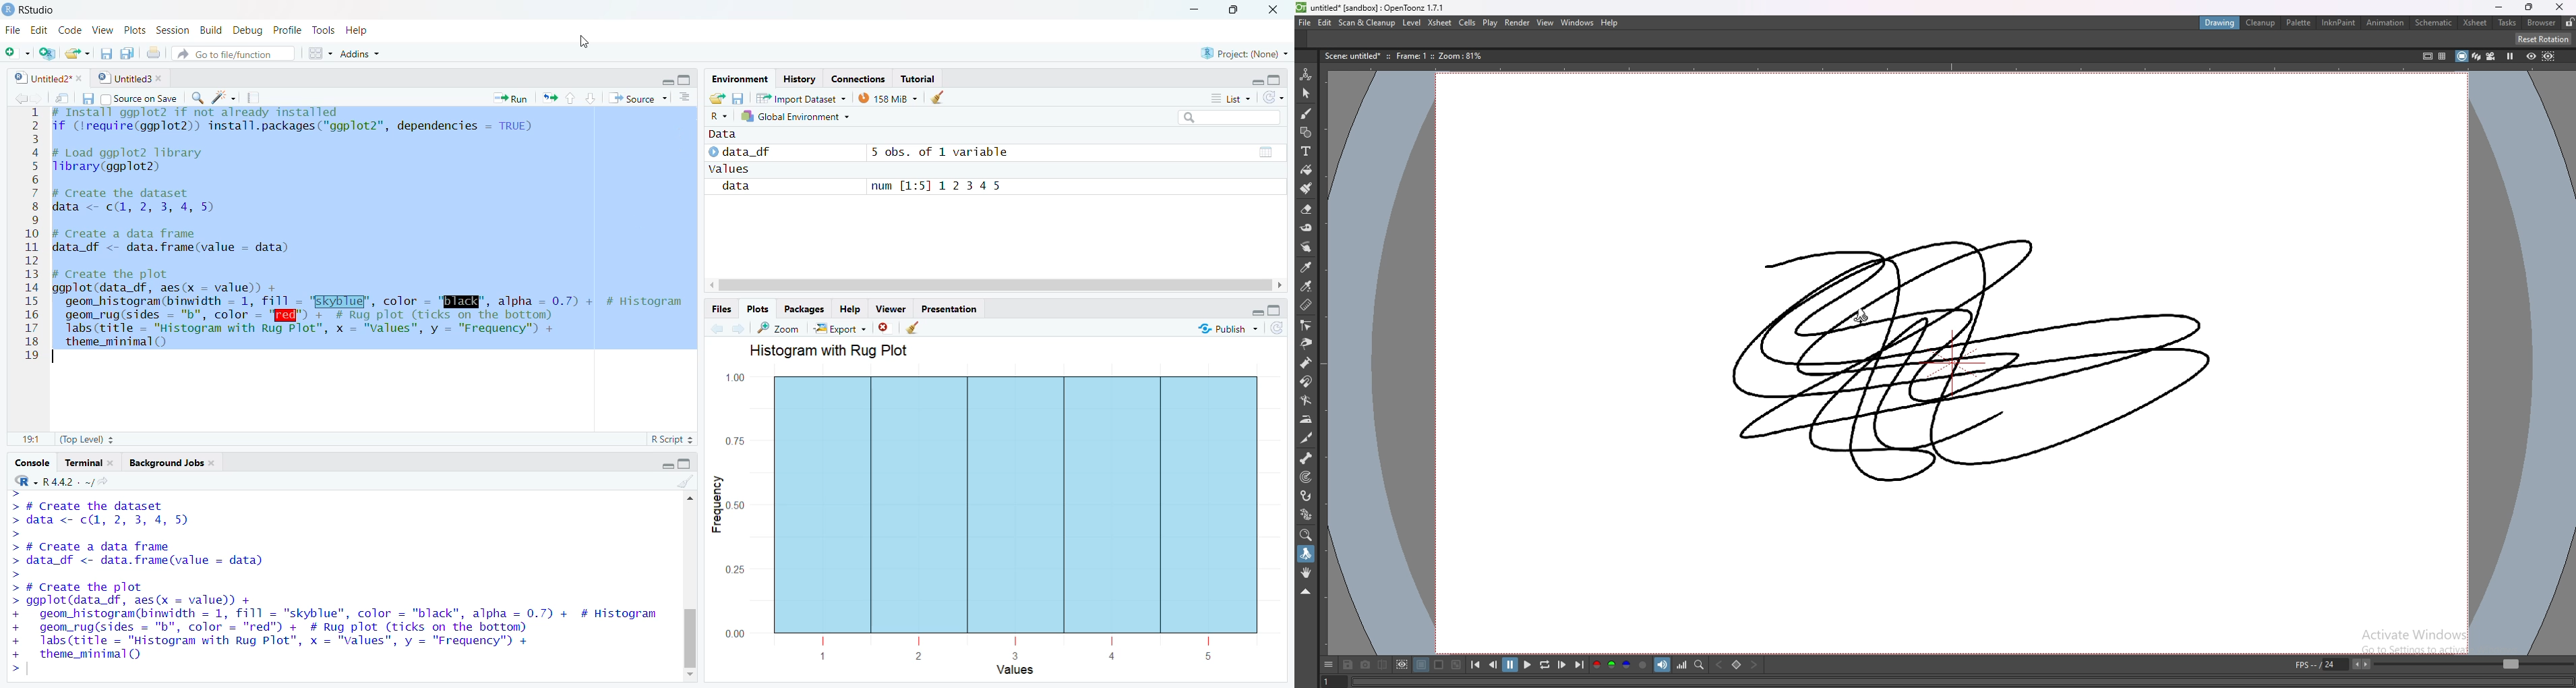 The image size is (2576, 700). What do you see at coordinates (171, 30) in the screenshot?
I see `Session` at bounding box center [171, 30].